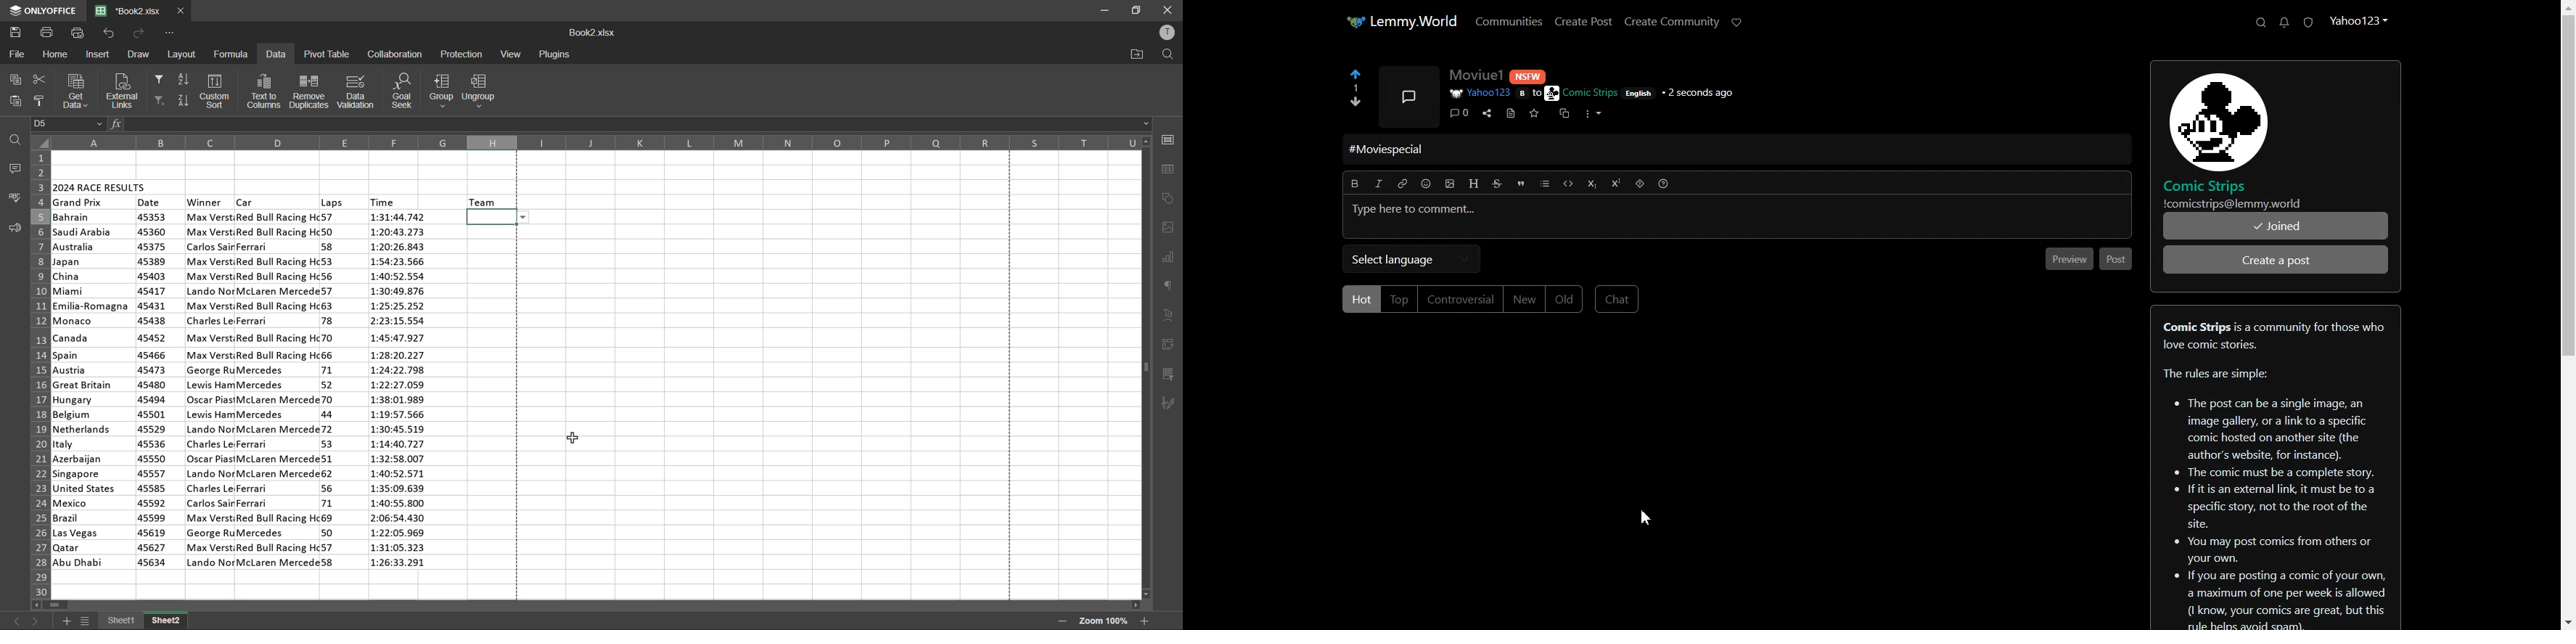  I want to click on cell address, so click(68, 124).